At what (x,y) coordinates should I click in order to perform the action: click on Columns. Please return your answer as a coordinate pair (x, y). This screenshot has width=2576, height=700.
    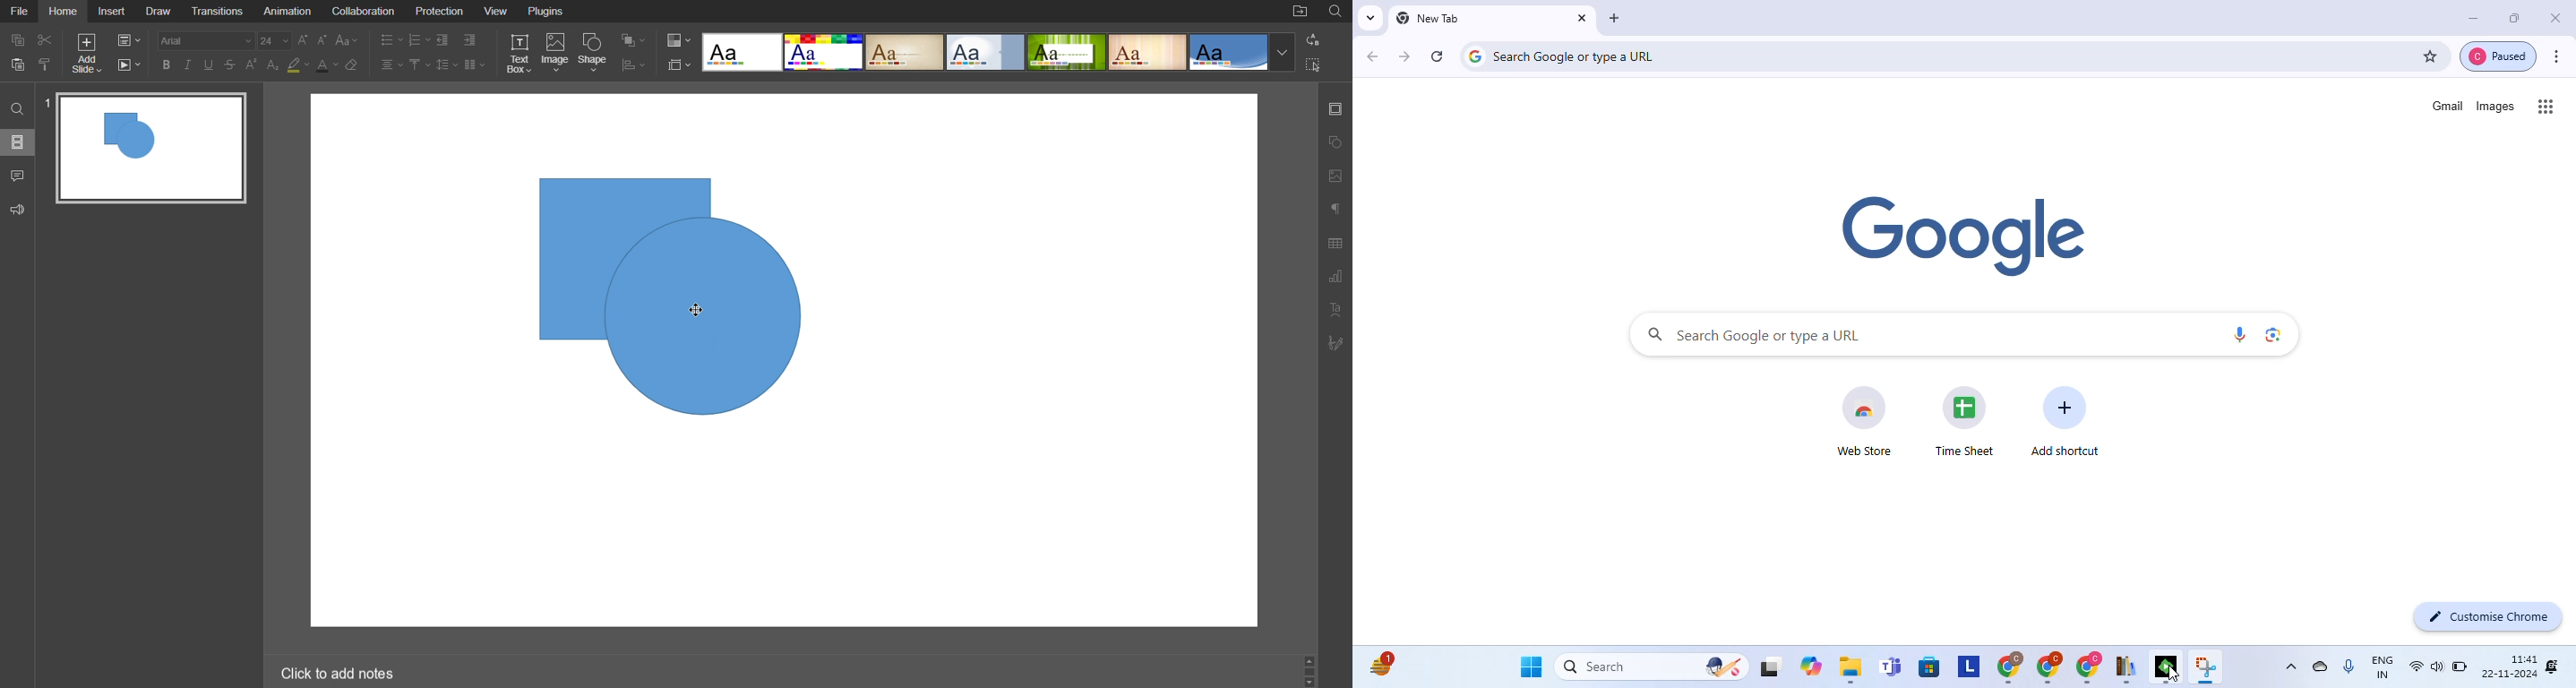
    Looking at the image, I should click on (473, 63).